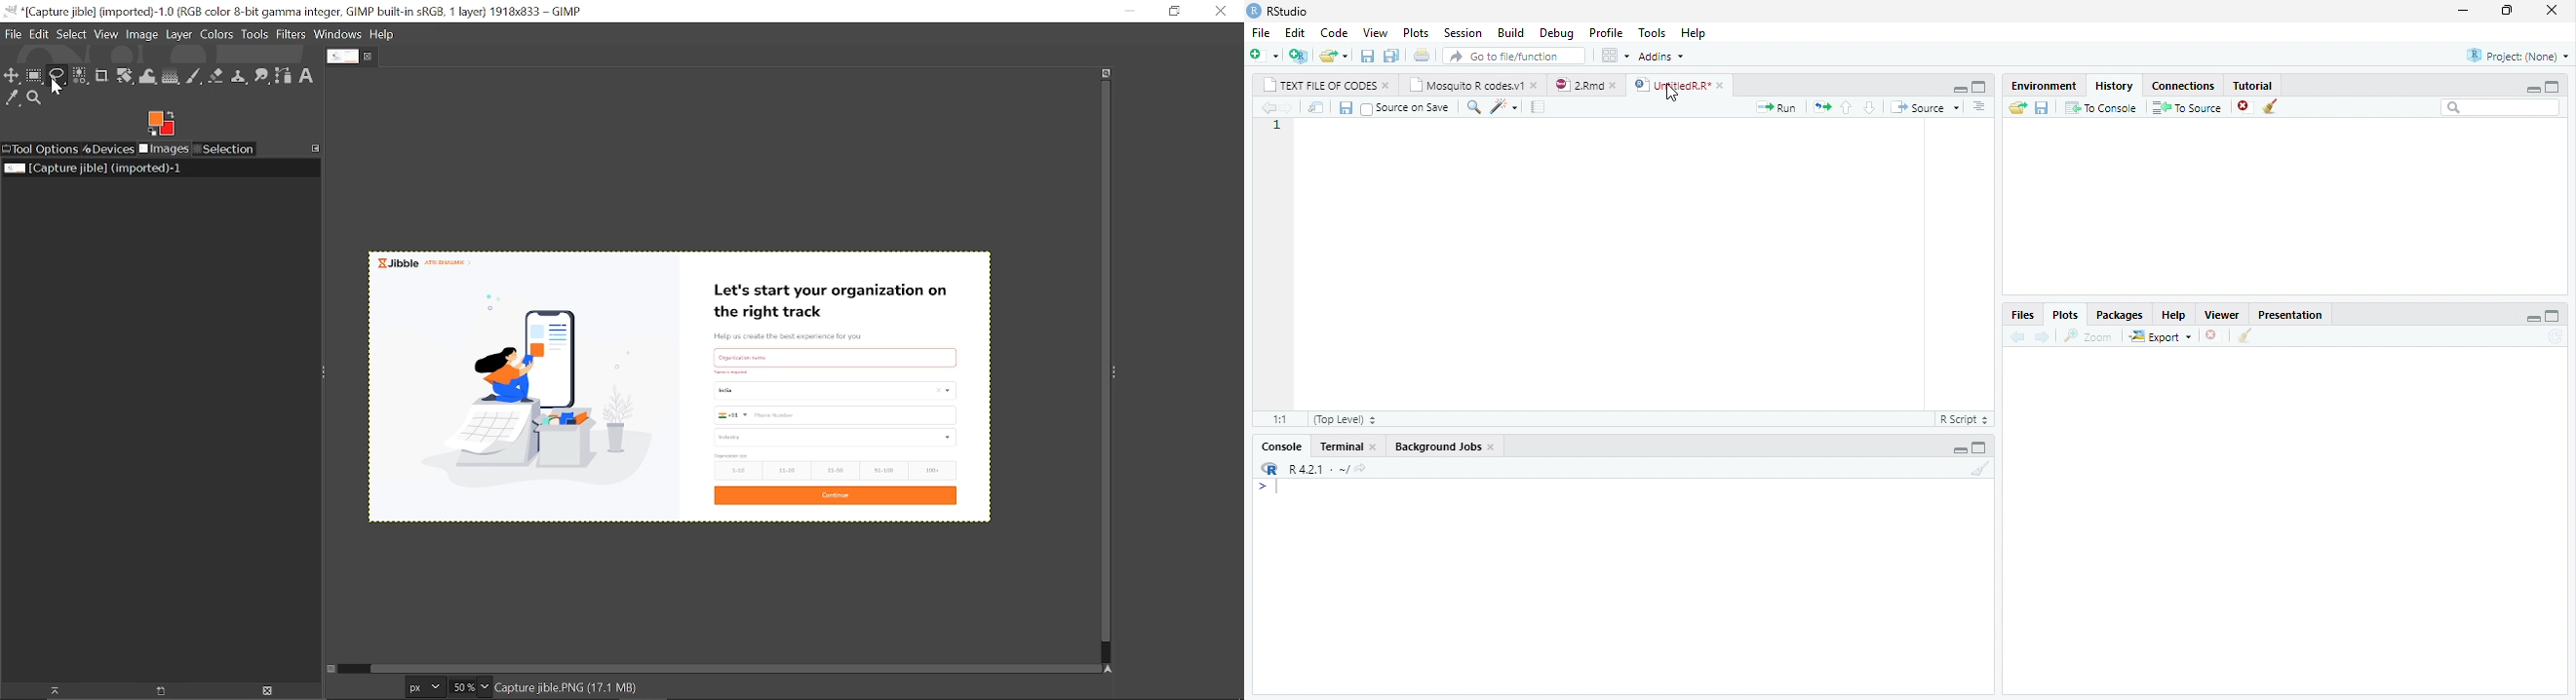 Image resolution: width=2576 pixels, height=700 pixels. Describe the element at coordinates (2046, 336) in the screenshot. I see `next plot` at that location.